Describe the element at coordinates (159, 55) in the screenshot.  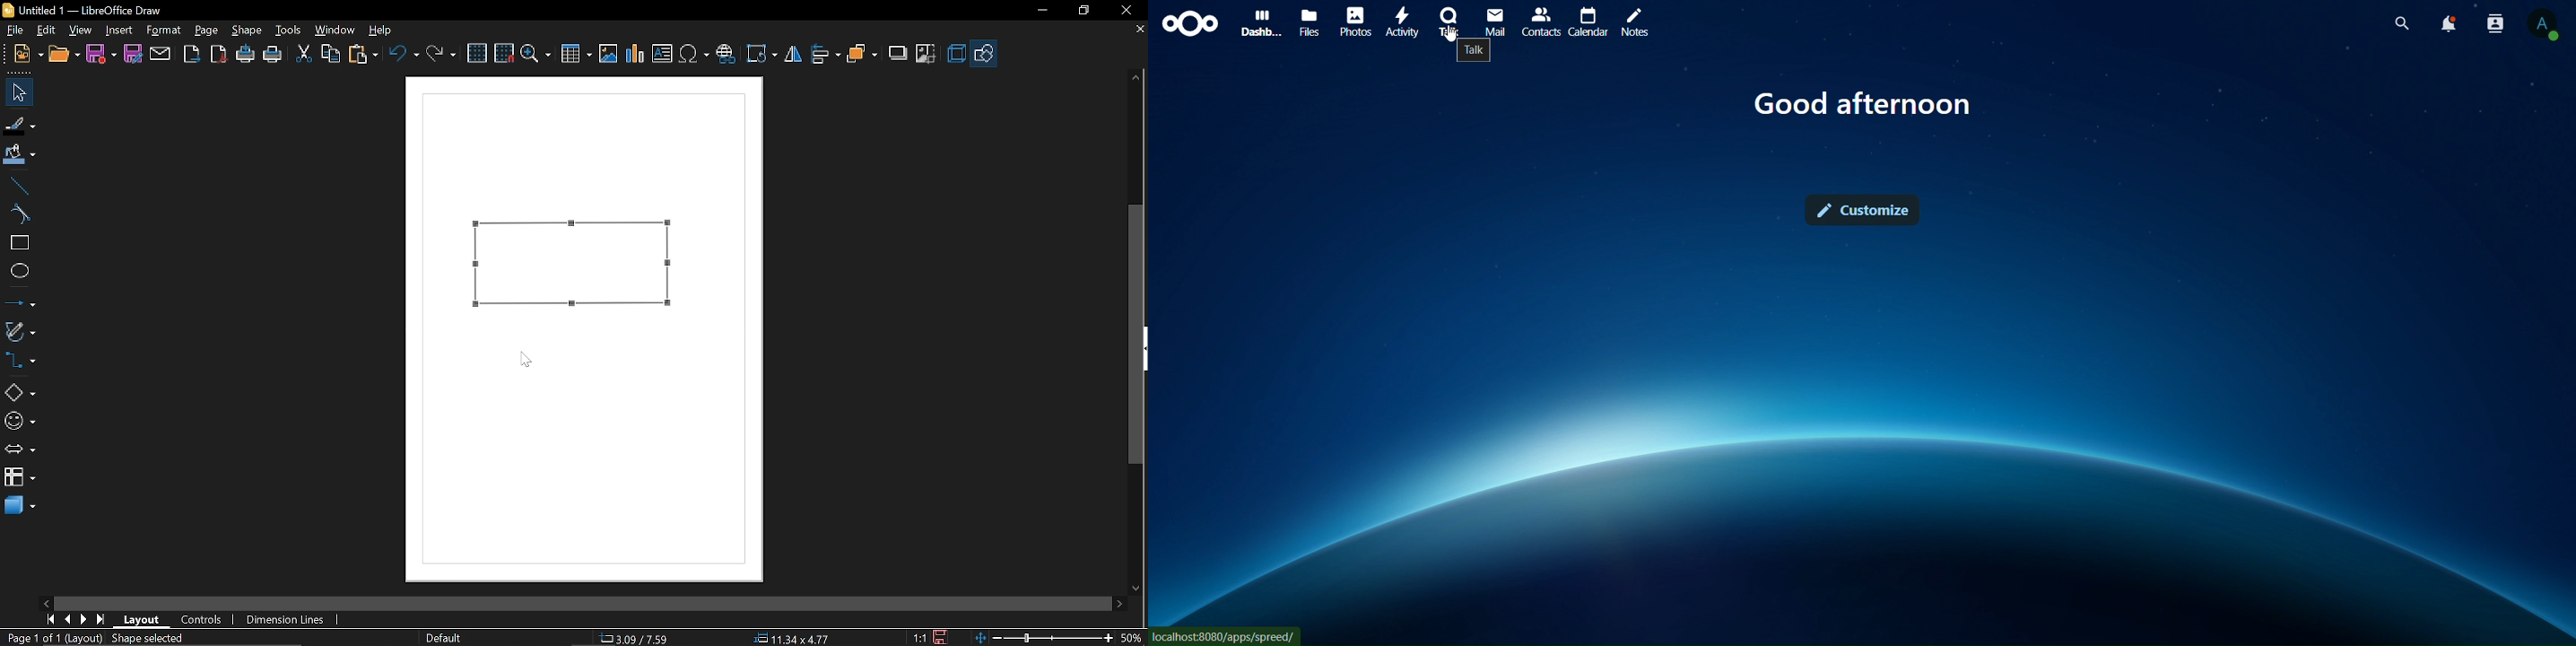
I see `attach` at that location.